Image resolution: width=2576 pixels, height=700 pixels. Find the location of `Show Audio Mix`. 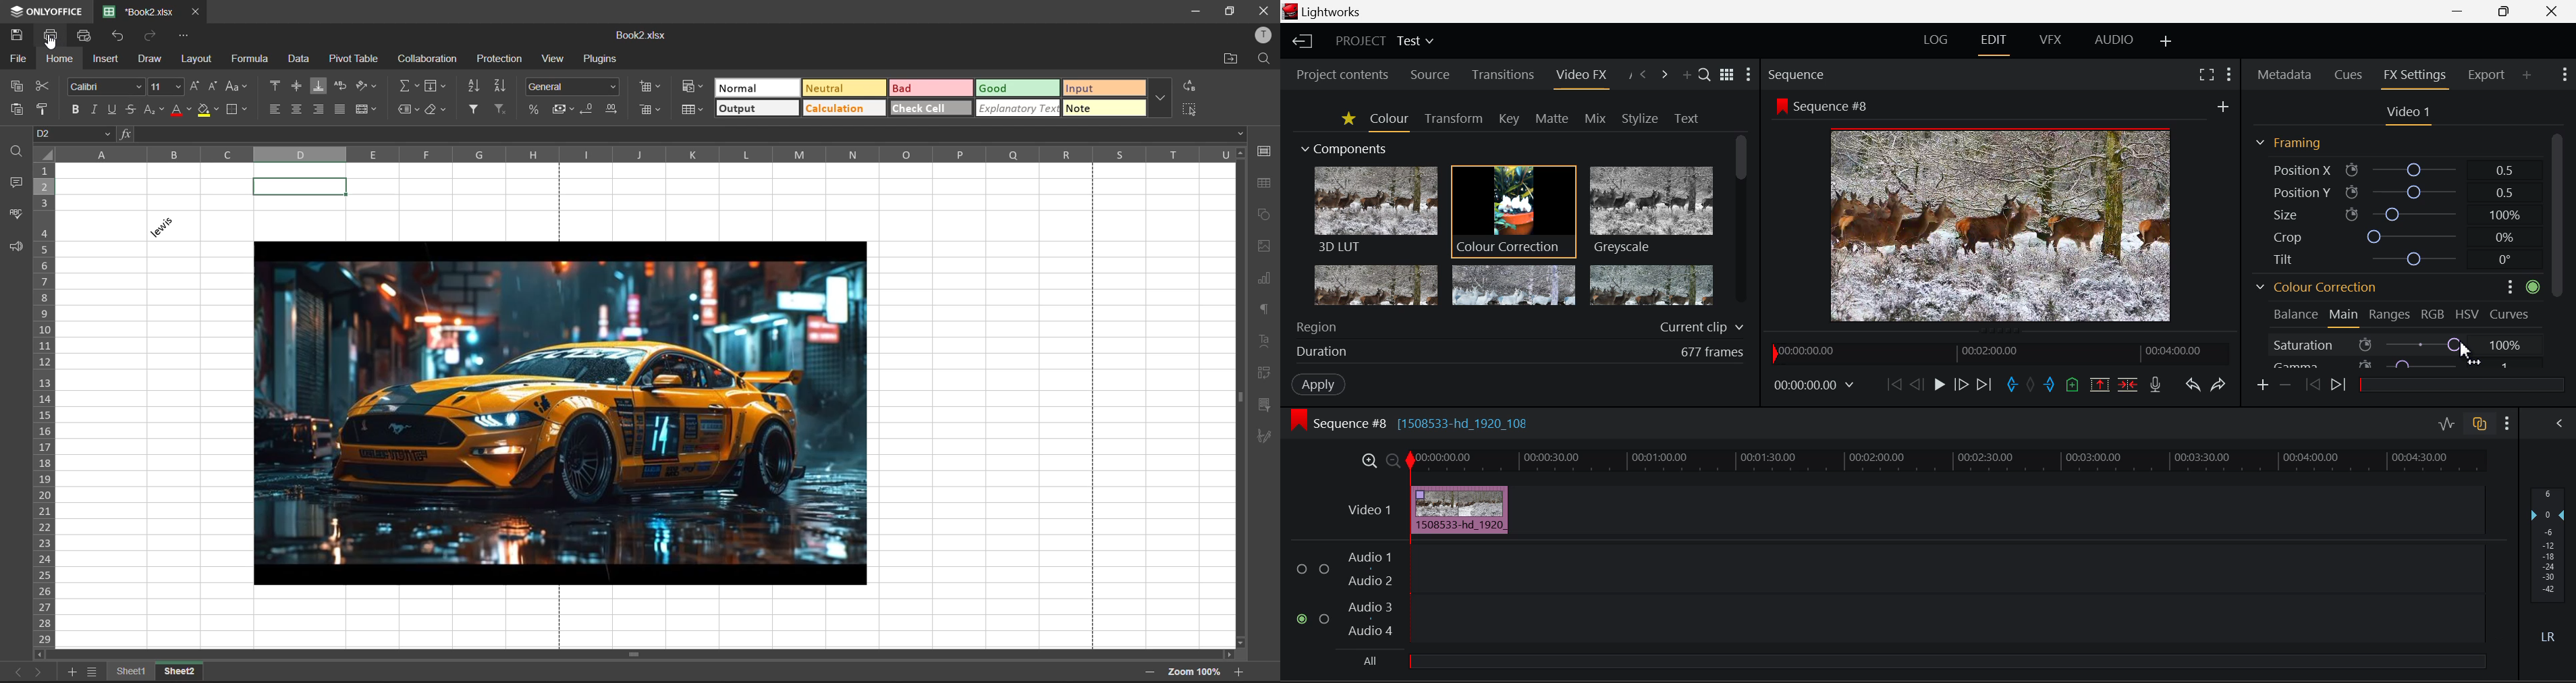

Show Audio Mix is located at coordinates (2559, 423).